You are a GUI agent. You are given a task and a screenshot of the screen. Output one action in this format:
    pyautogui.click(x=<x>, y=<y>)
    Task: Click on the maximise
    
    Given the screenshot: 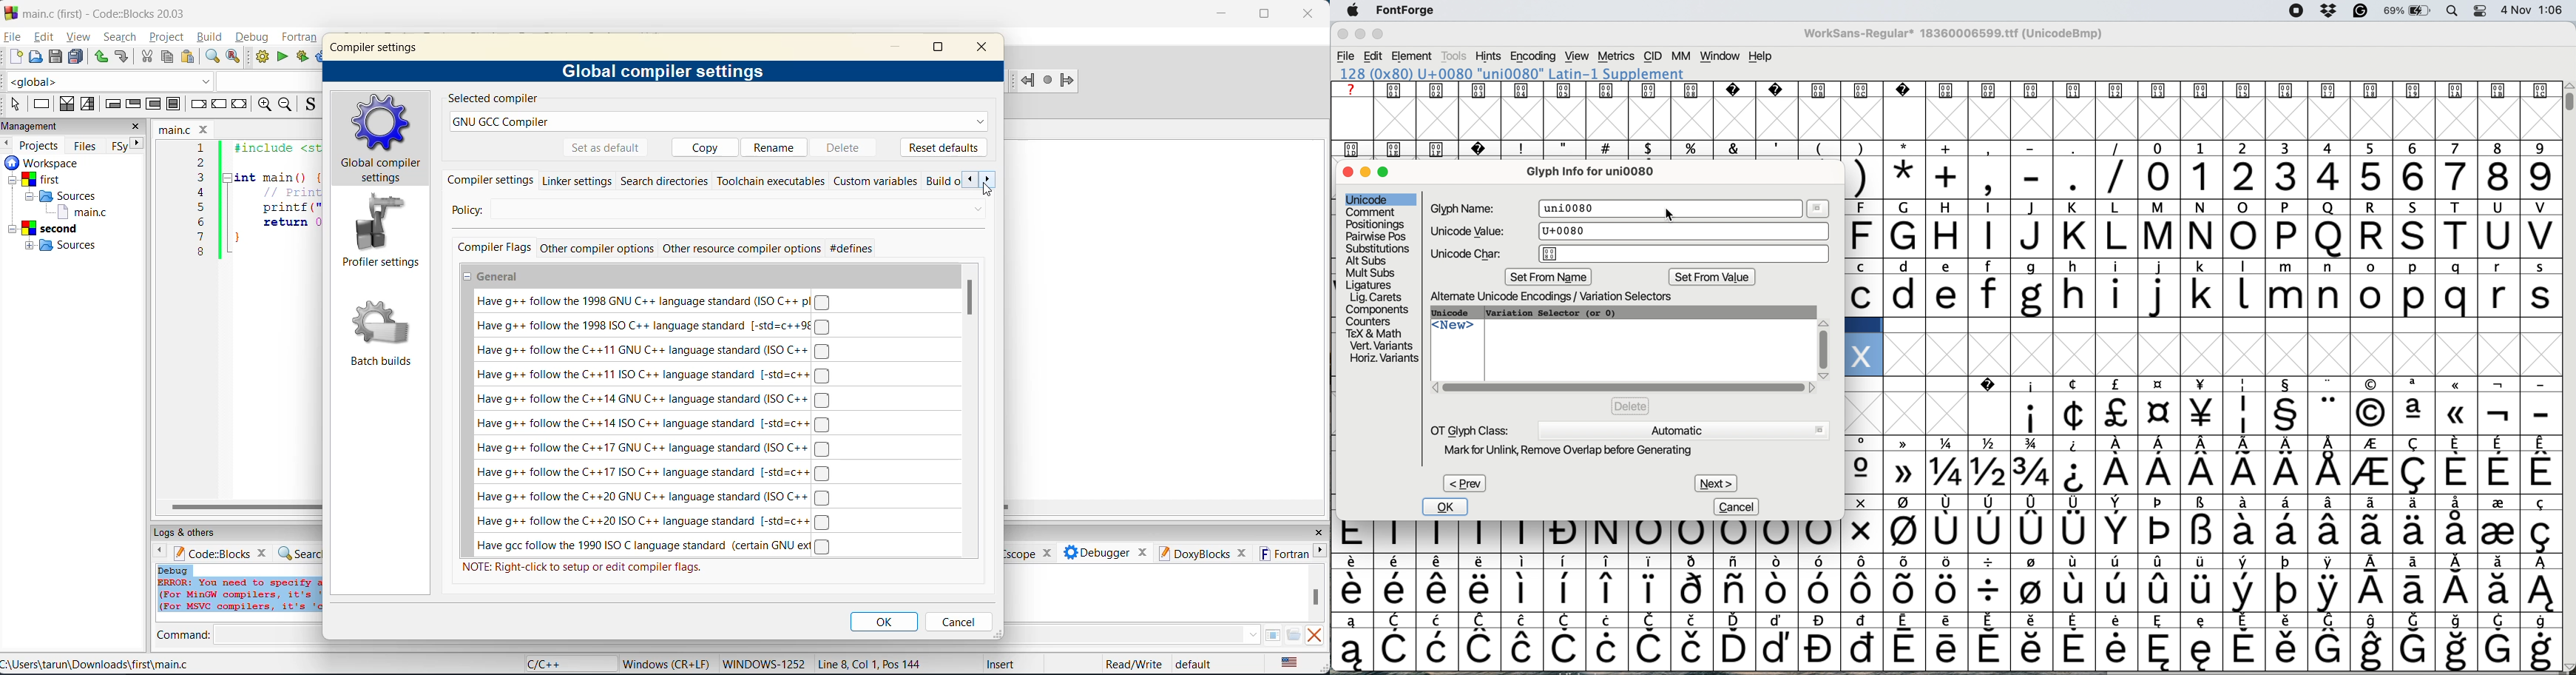 What is the action you would take?
    pyautogui.click(x=1384, y=36)
    